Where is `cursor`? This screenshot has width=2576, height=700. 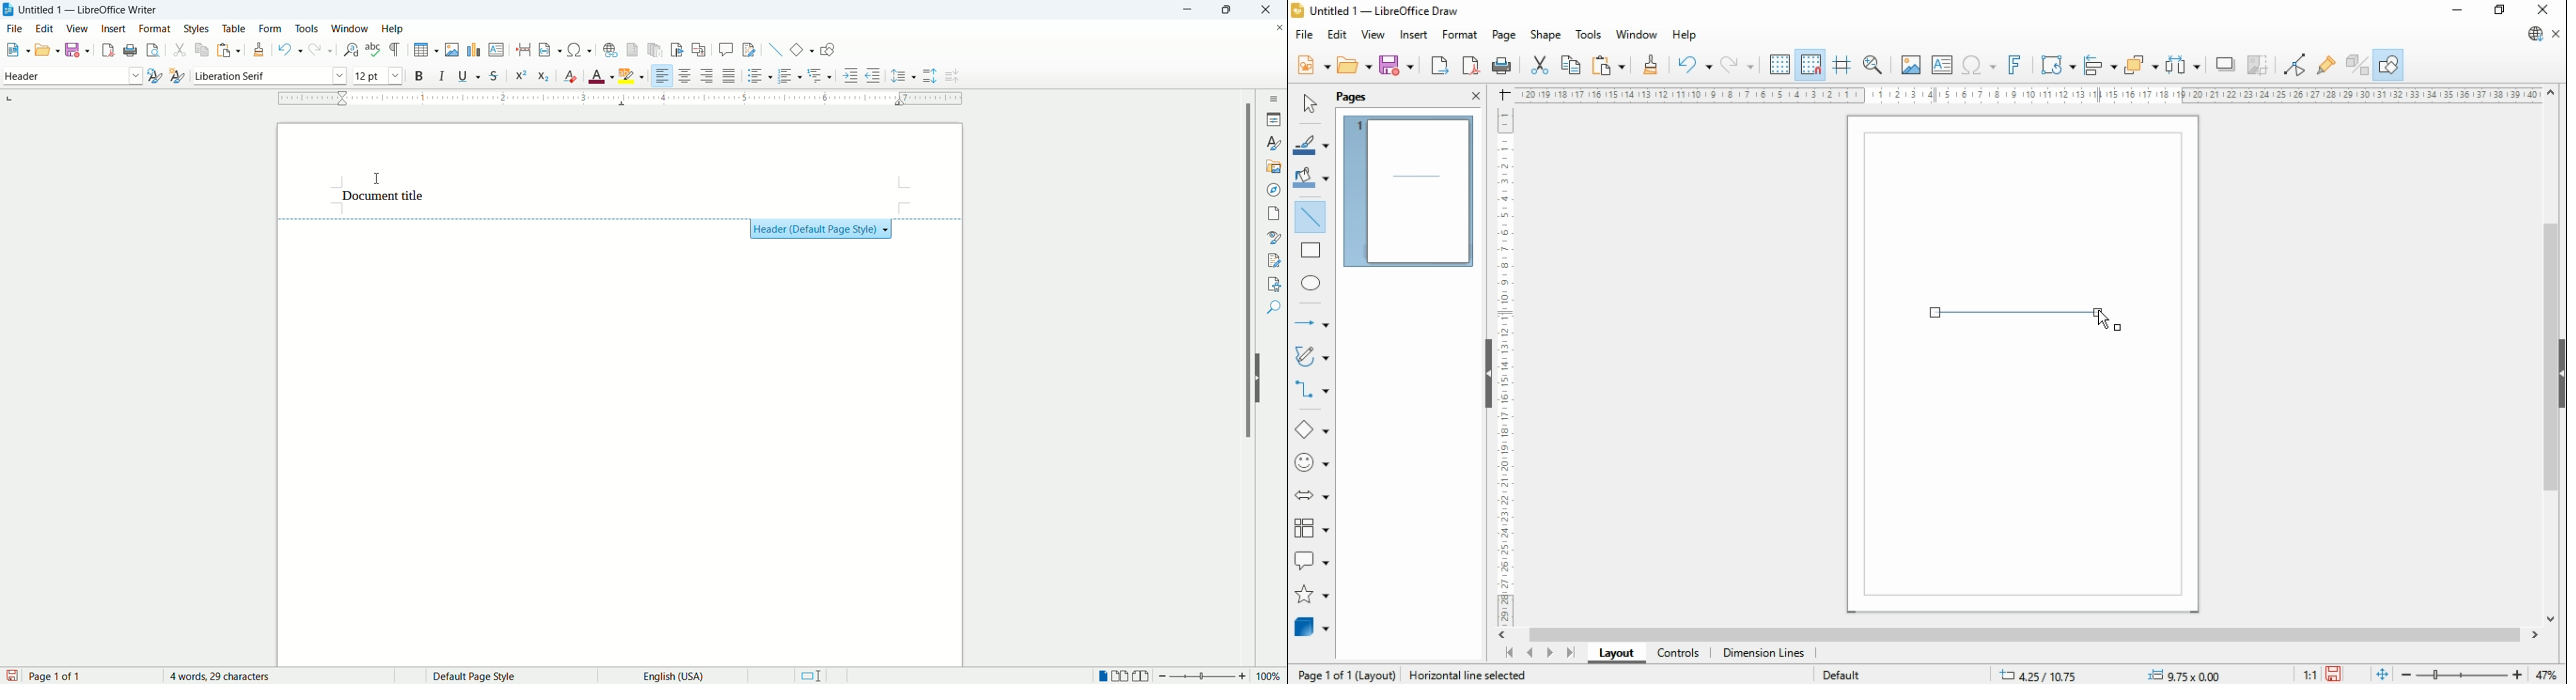 cursor is located at coordinates (377, 176).